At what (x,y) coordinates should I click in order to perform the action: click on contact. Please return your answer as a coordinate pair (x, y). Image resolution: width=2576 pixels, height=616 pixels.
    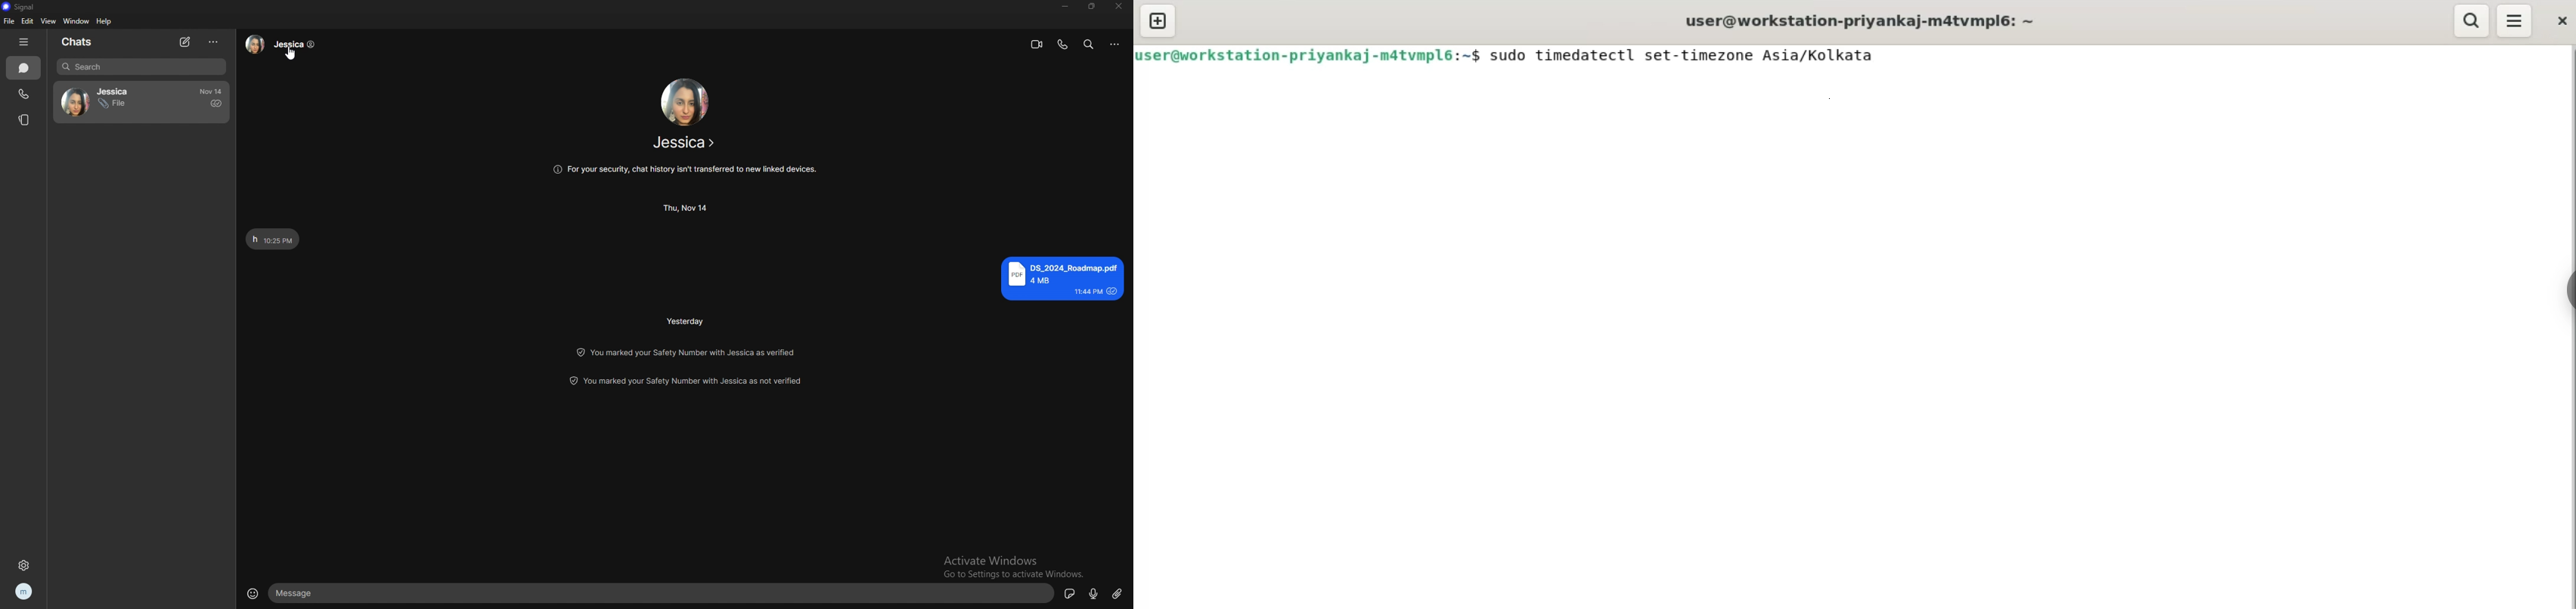
    Looking at the image, I should click on (102, 100).